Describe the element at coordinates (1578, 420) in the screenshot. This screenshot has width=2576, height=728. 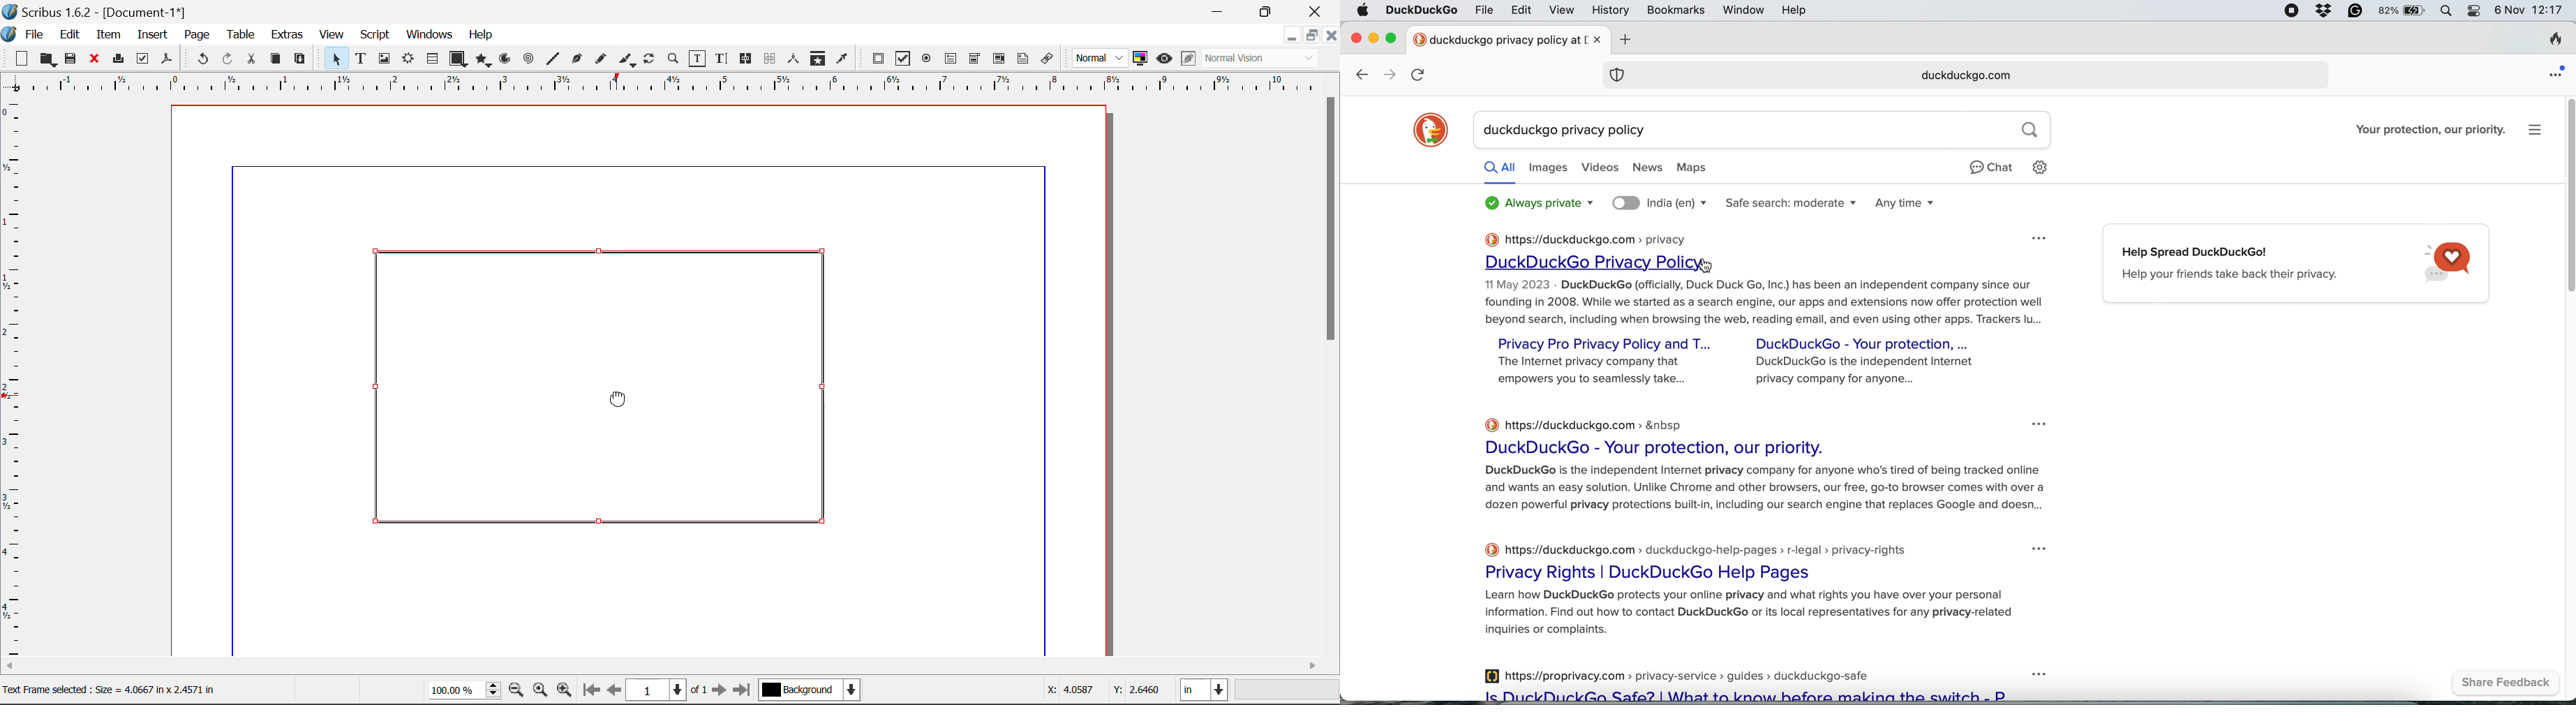
I see `https://duckduckgo.com > &nbsp` at that location.